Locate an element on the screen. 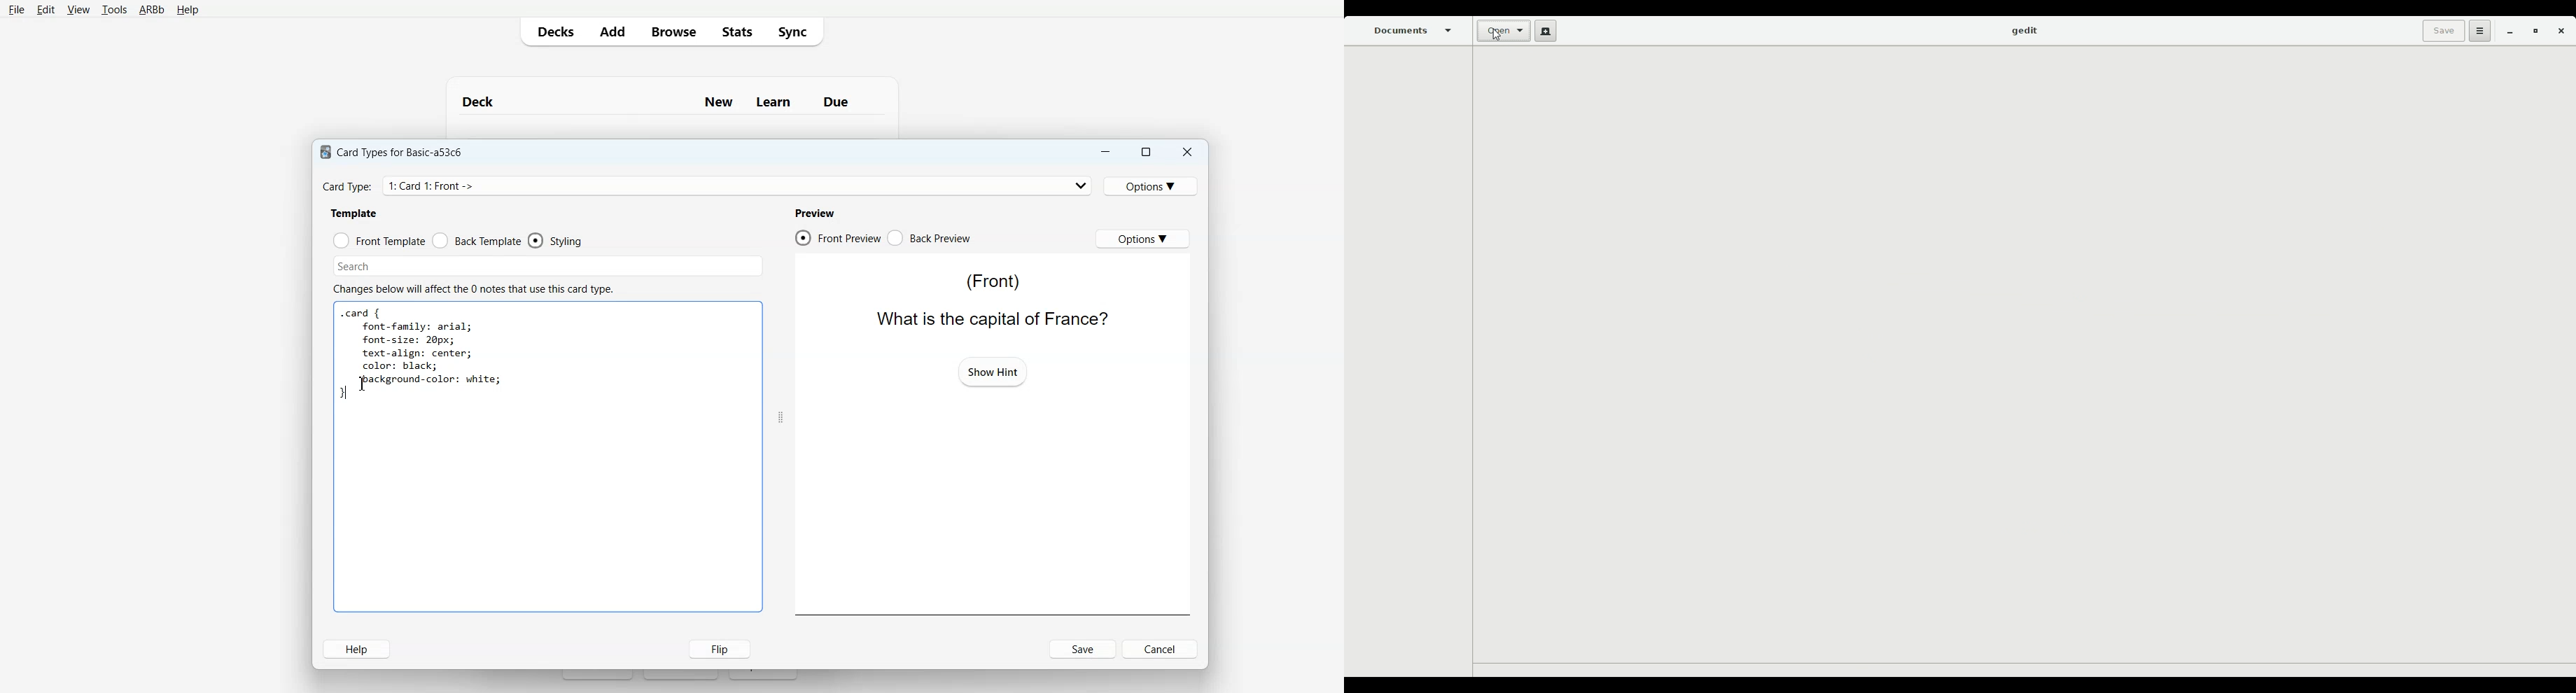  New is located at coordinates (1543, 31).